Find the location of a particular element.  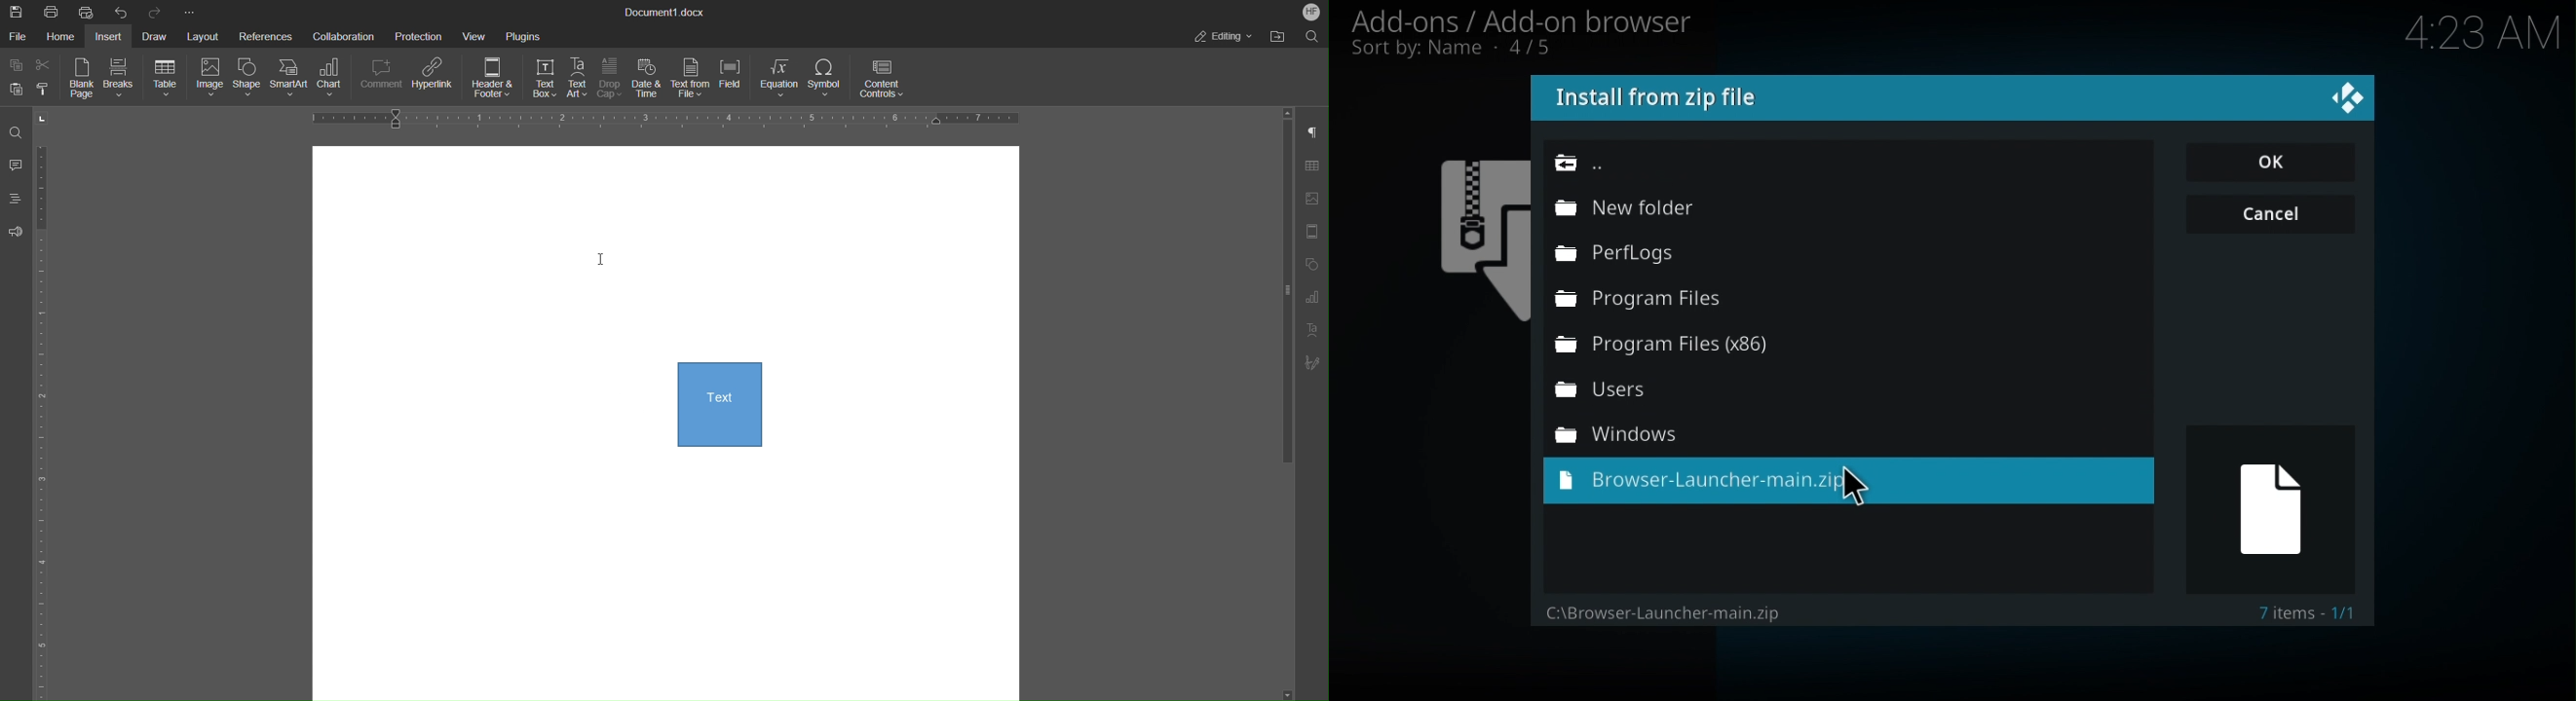

Horizontal Ruler is located at coordinates (47, 422).